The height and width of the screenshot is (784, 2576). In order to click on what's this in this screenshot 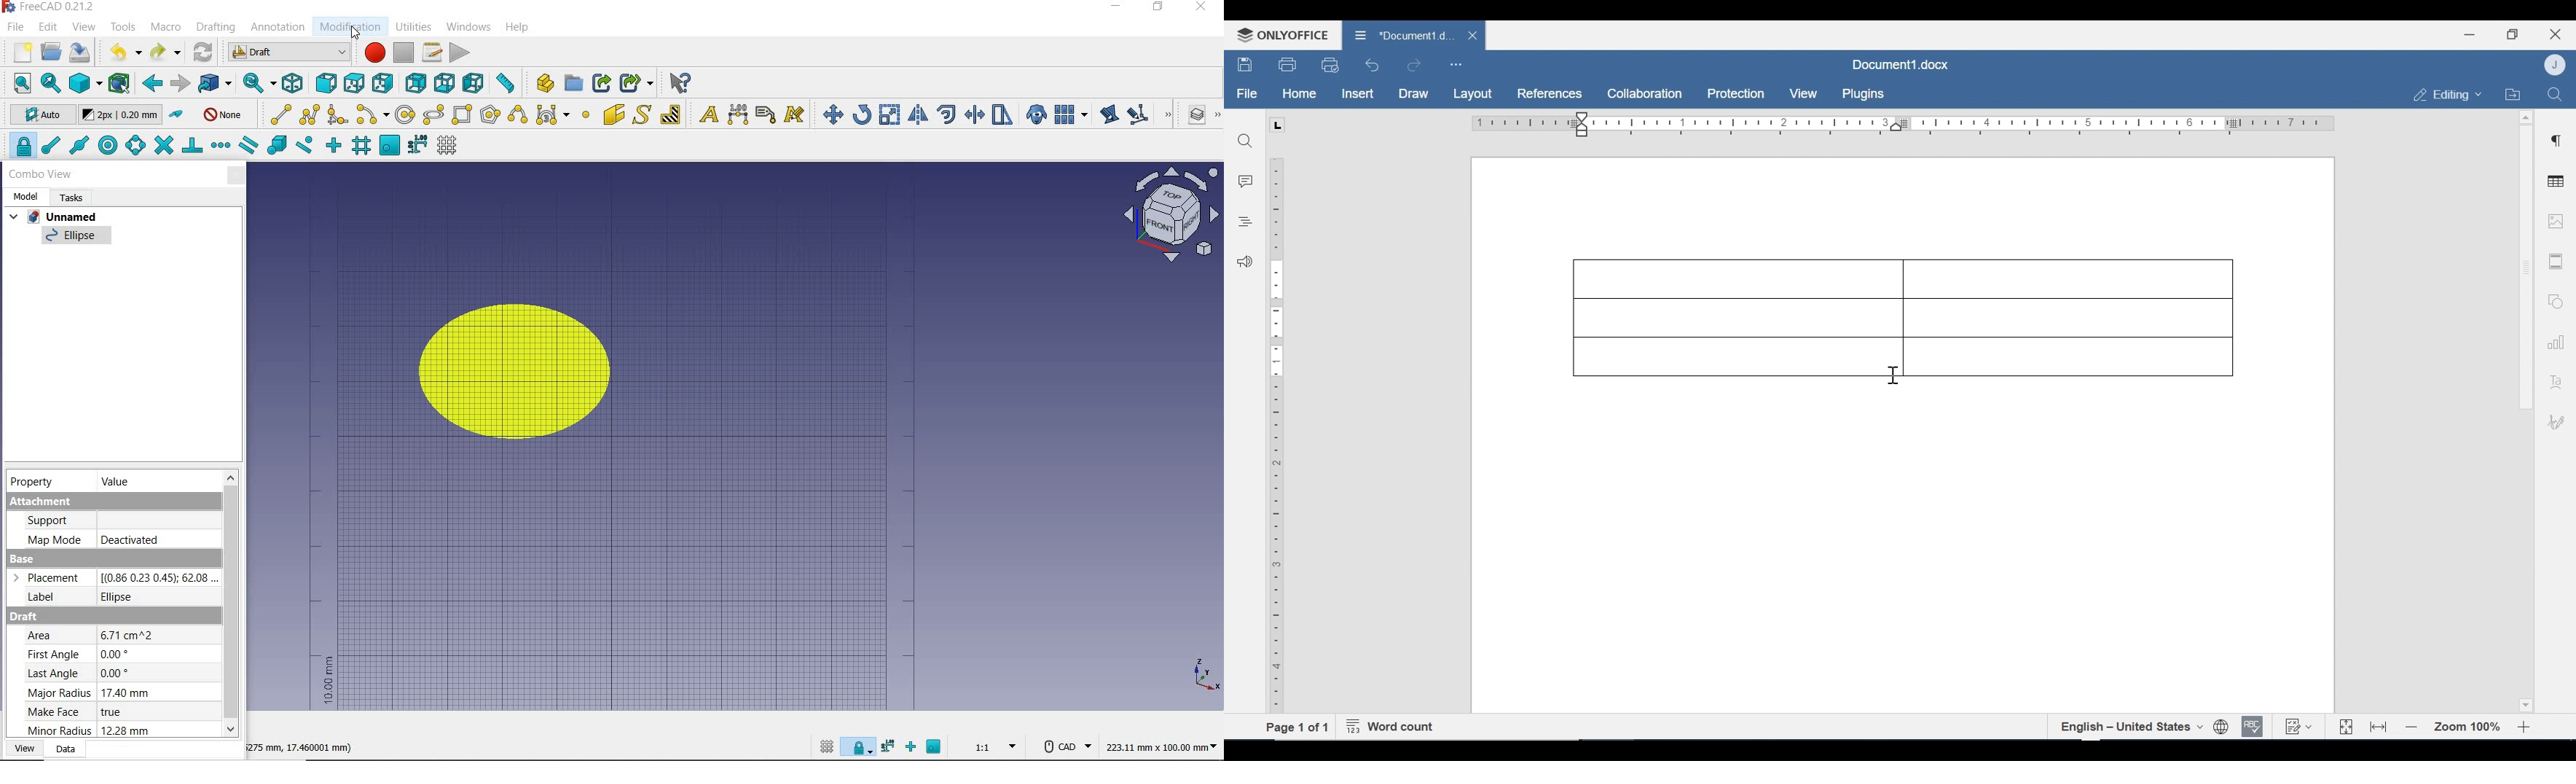, I will do `click(680, 82)`.